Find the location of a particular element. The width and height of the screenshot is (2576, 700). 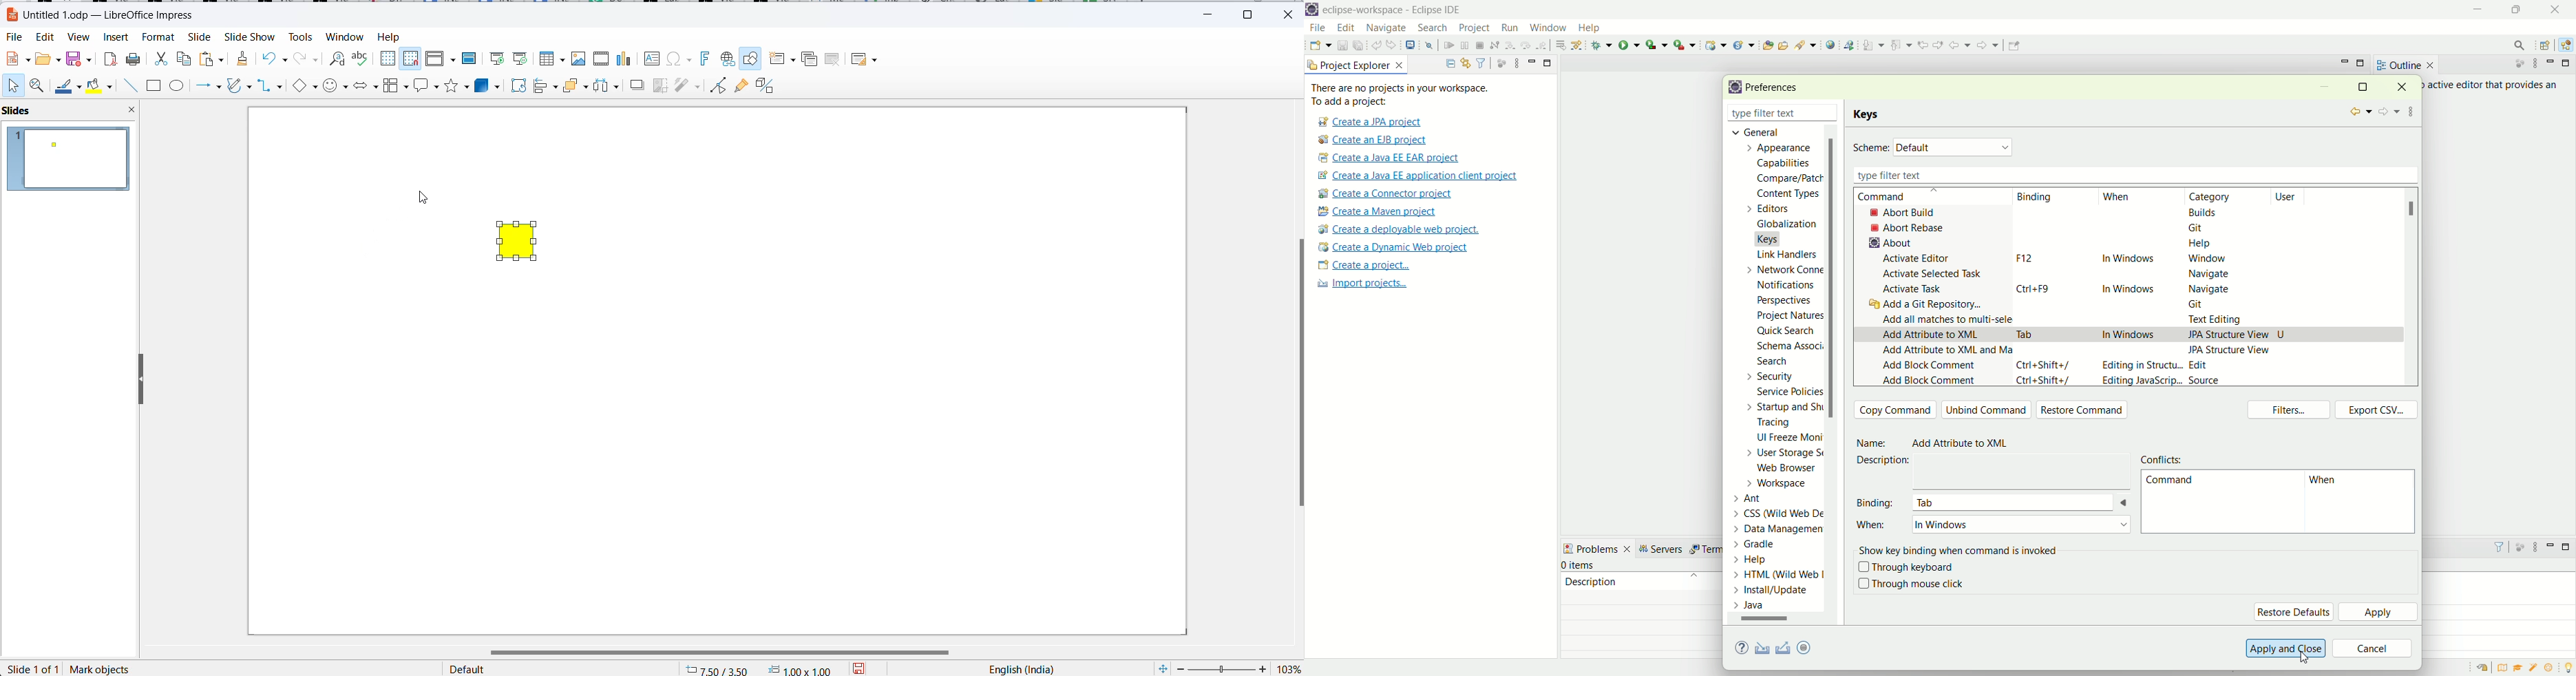

cut is located at coordinates (160, 61).